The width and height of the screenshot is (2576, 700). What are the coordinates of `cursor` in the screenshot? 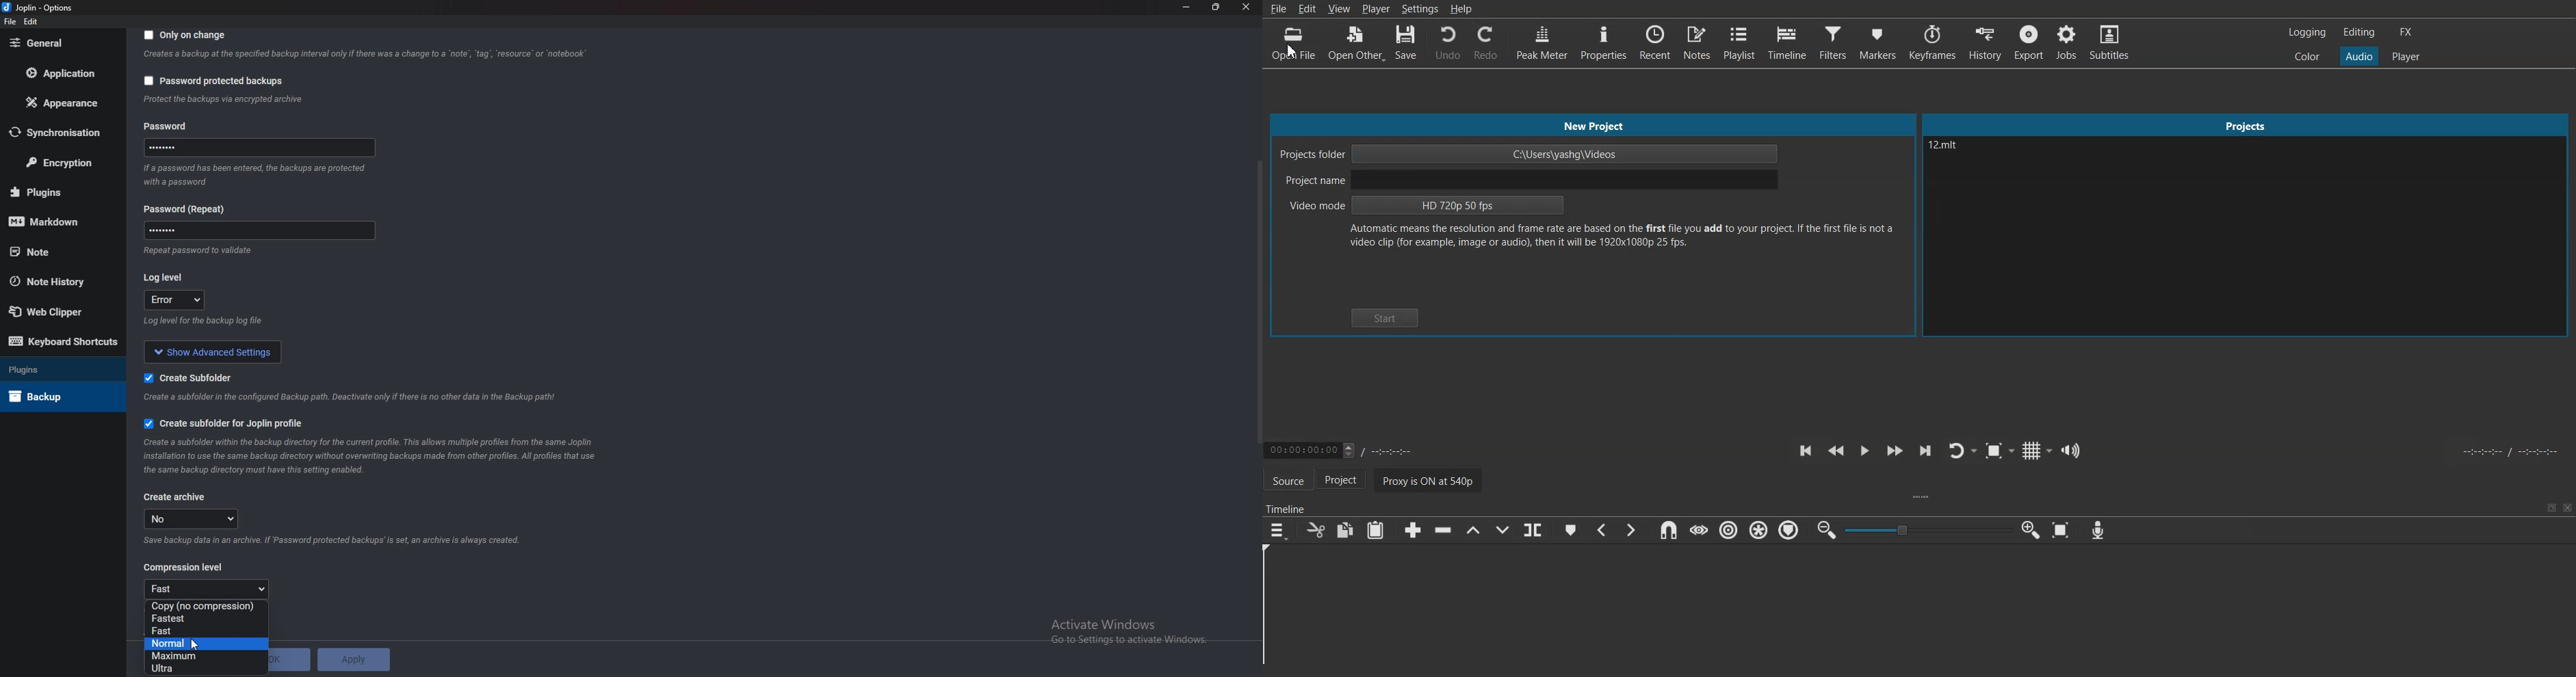 It's located at (1294, 53).